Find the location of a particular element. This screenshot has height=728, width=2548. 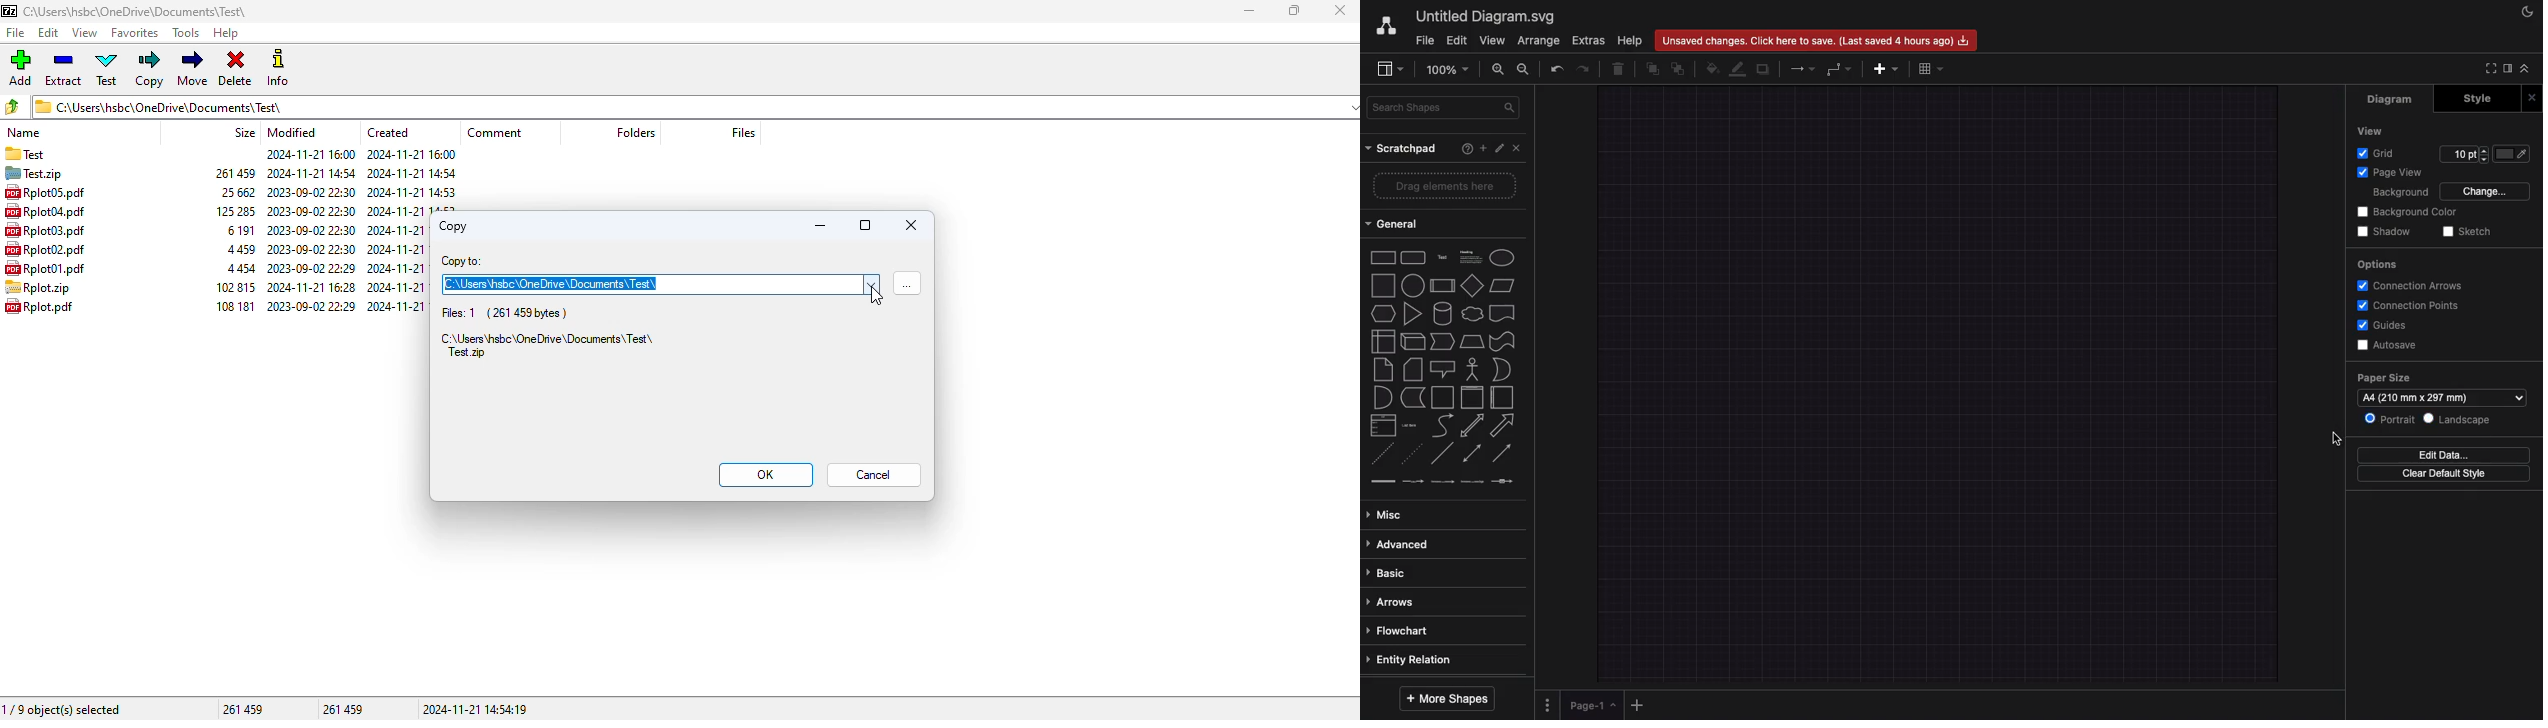

created date & time is located at coordinates (398, 250).